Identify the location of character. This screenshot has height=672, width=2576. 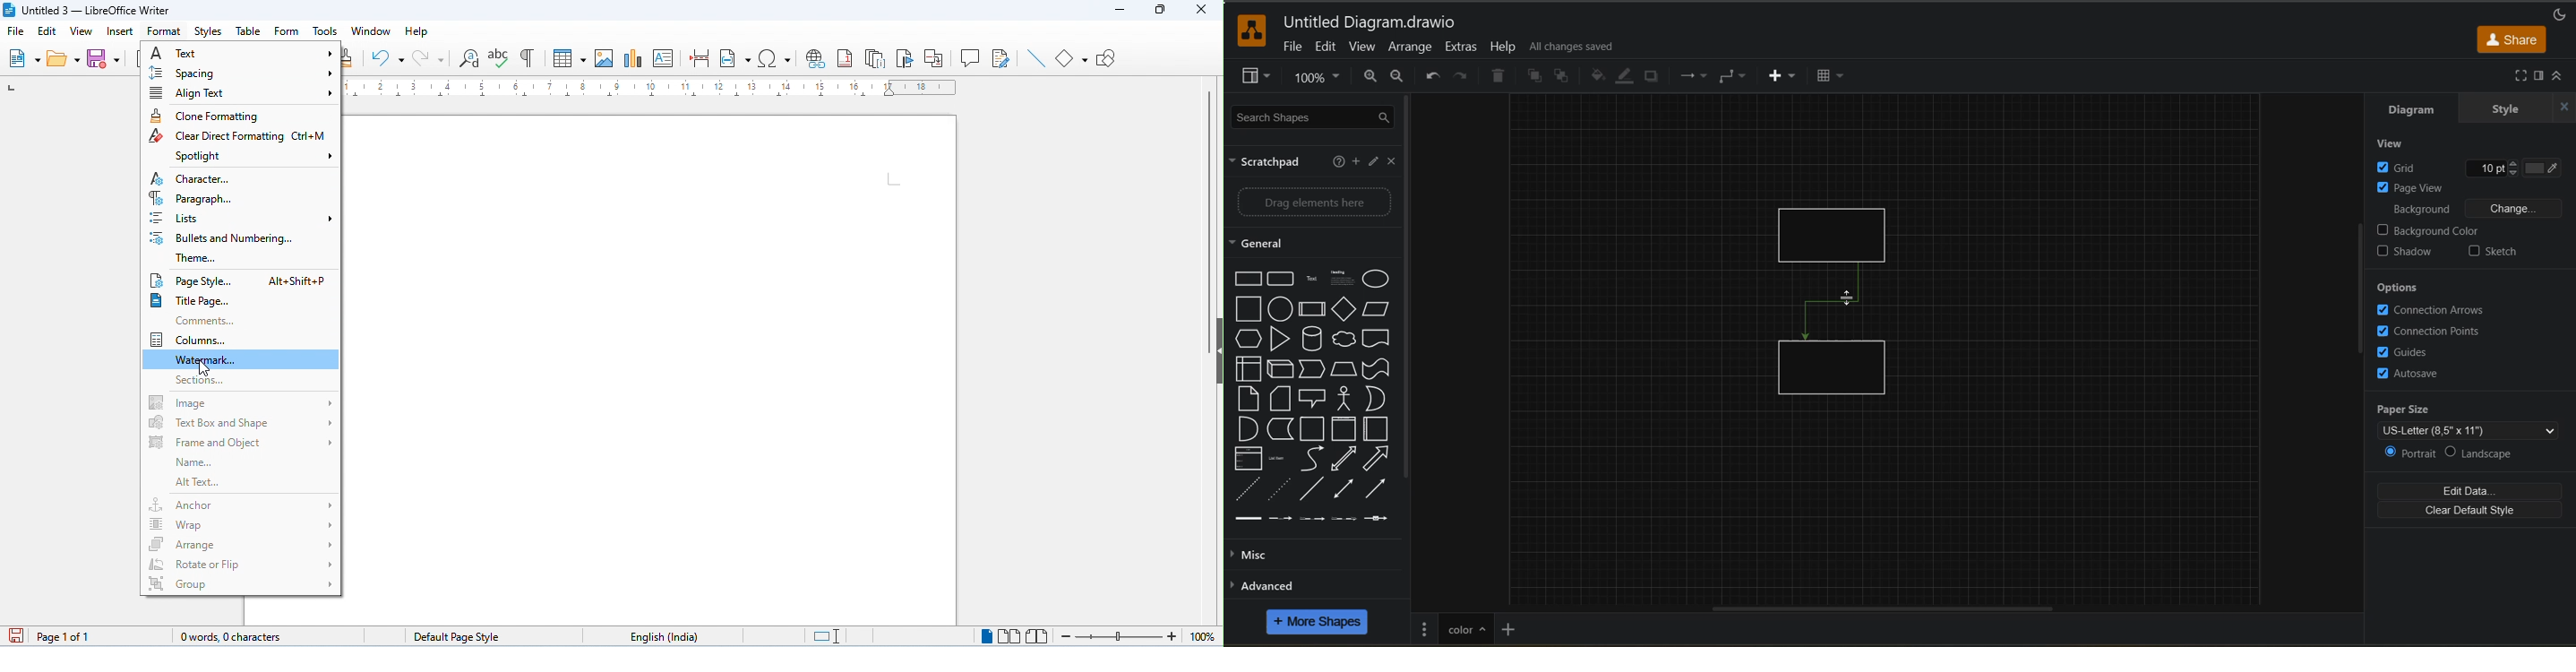
(193, 179).